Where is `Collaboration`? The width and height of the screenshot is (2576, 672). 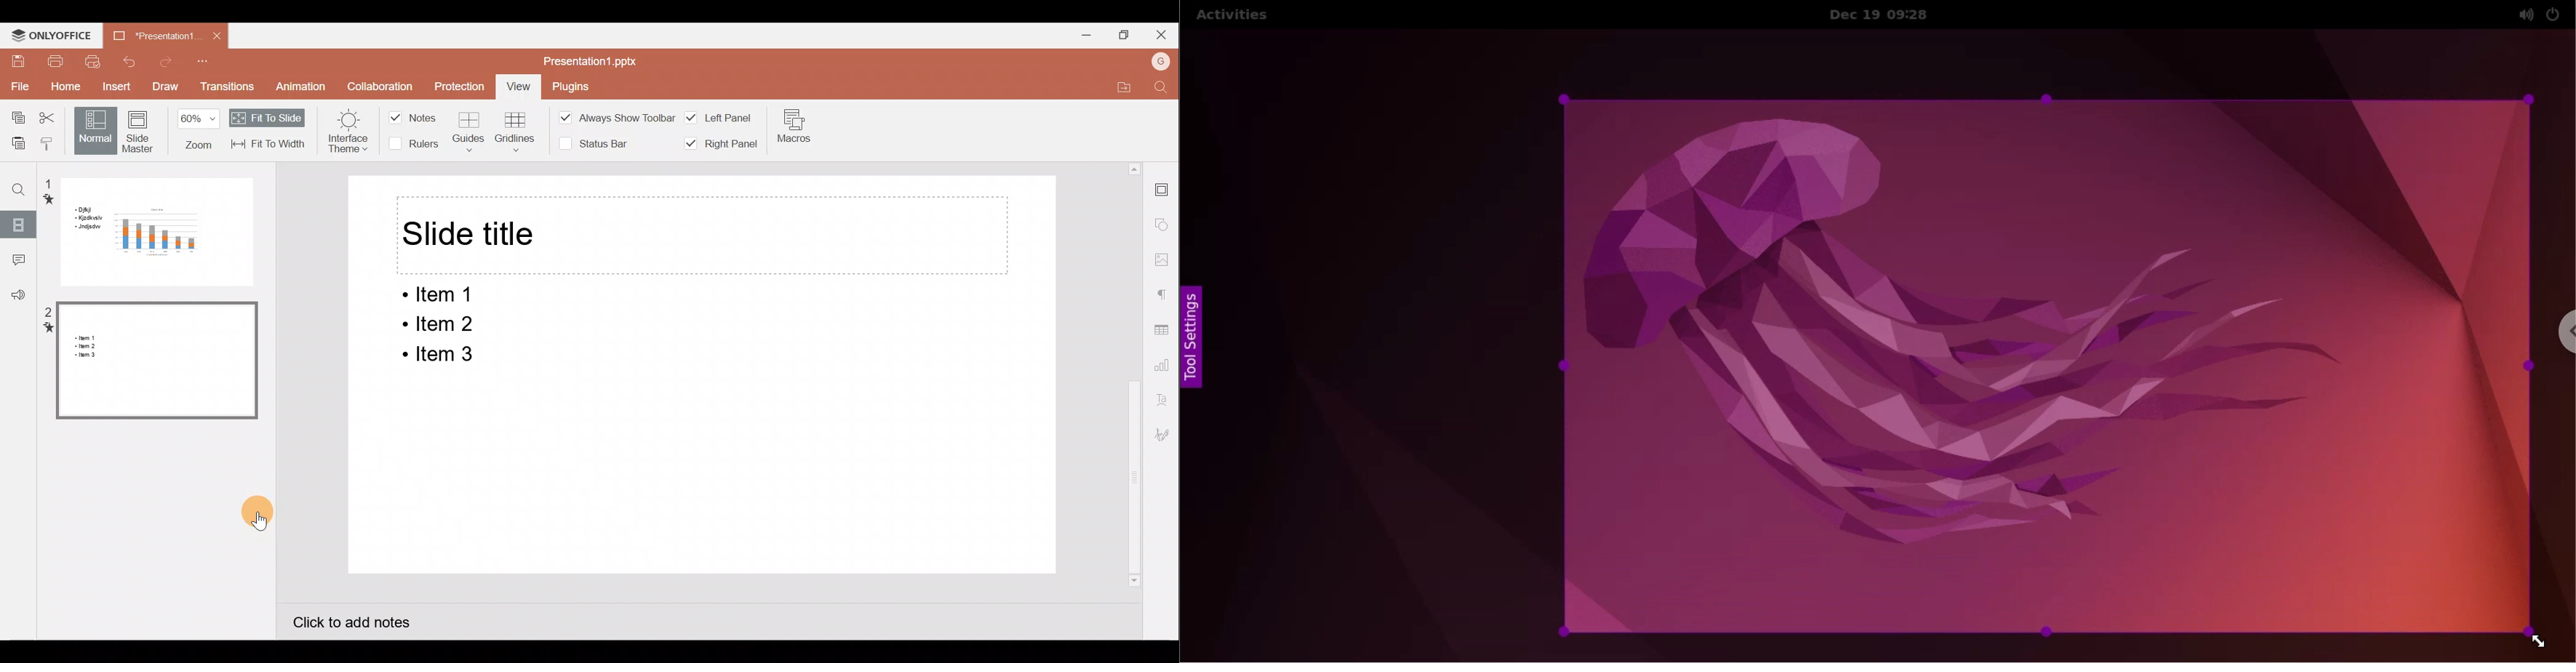 Collaboration is located at coordinates (380, 83).